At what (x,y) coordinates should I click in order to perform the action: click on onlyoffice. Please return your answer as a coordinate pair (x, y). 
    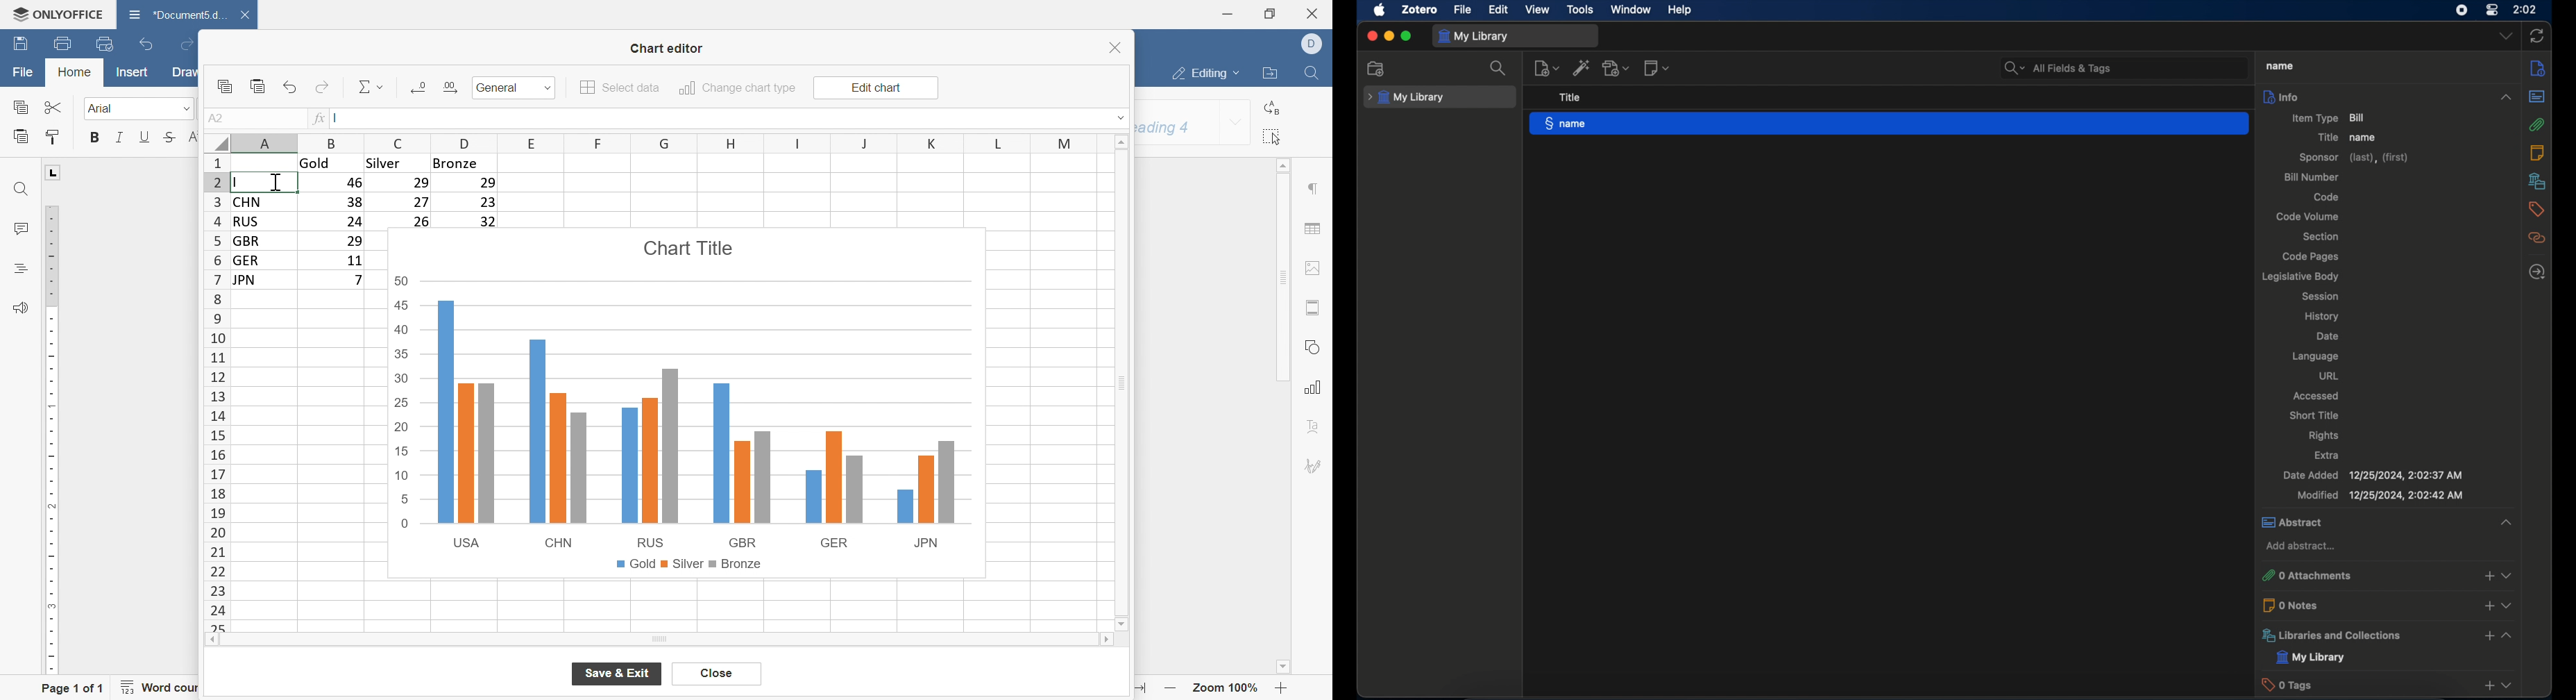
    Looking at the image, I should click on (58, 14).